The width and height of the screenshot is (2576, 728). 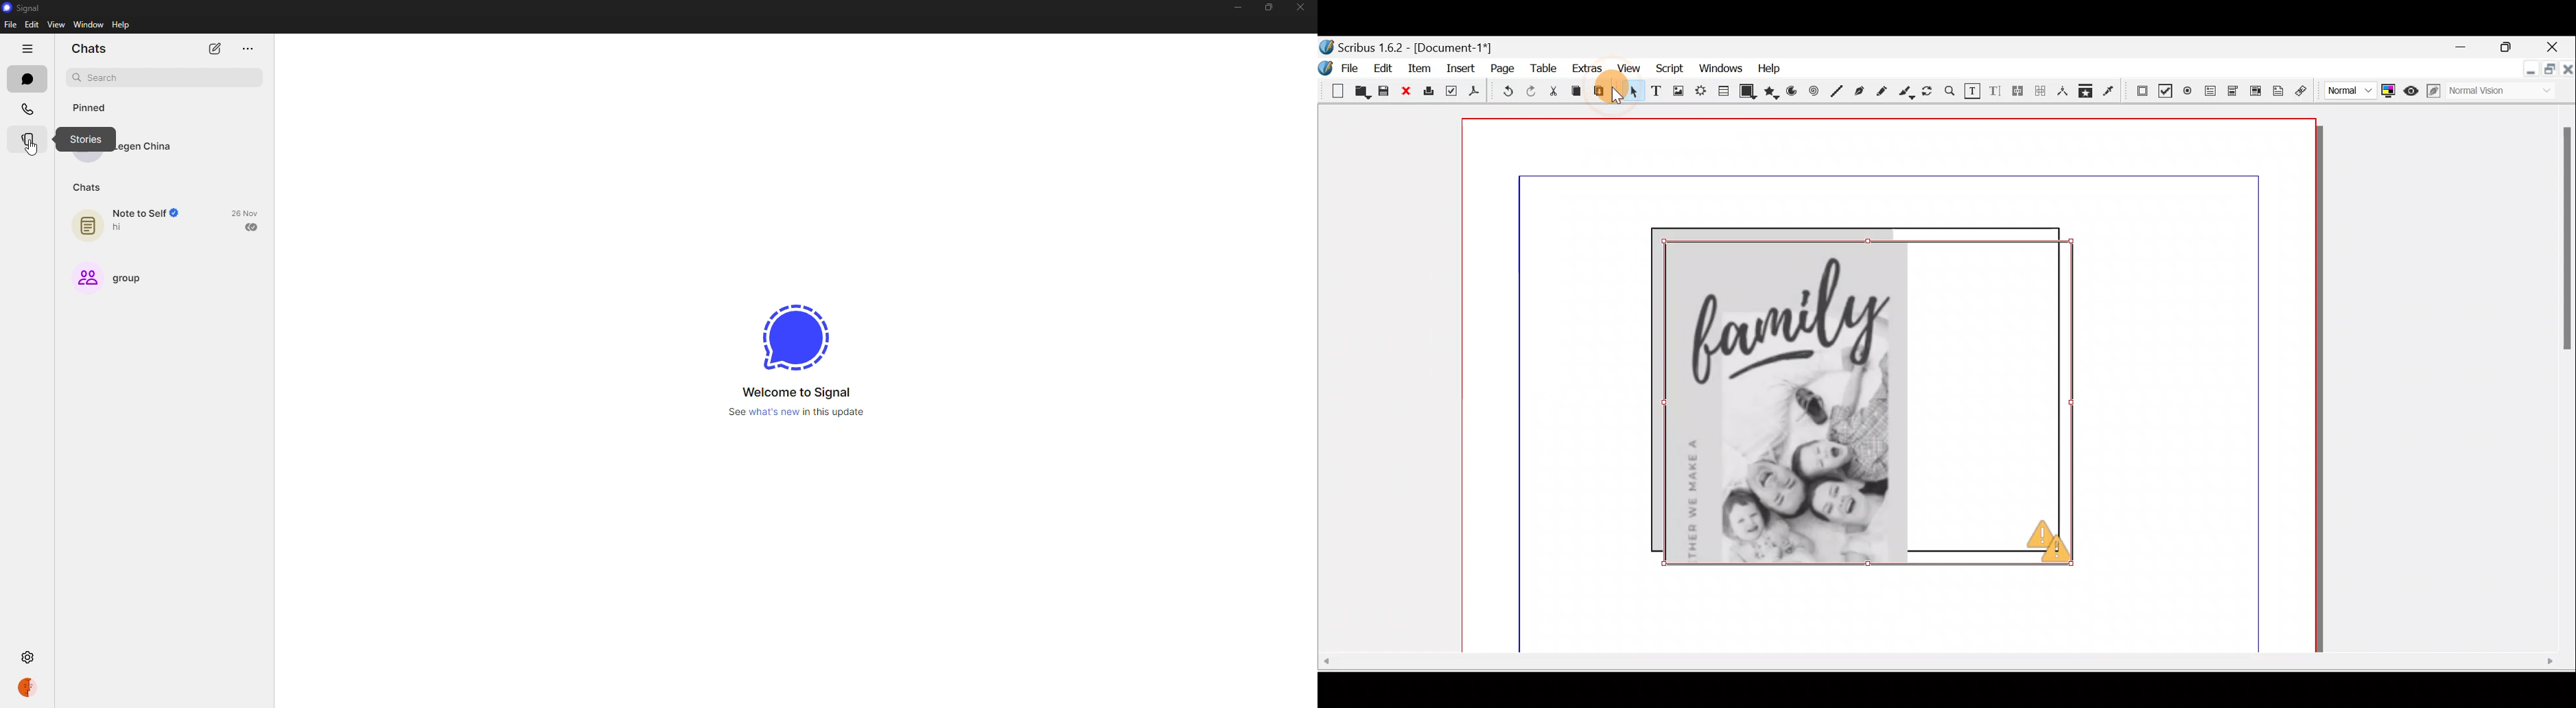 I want to click on Line, so click(x=1837, y=90).